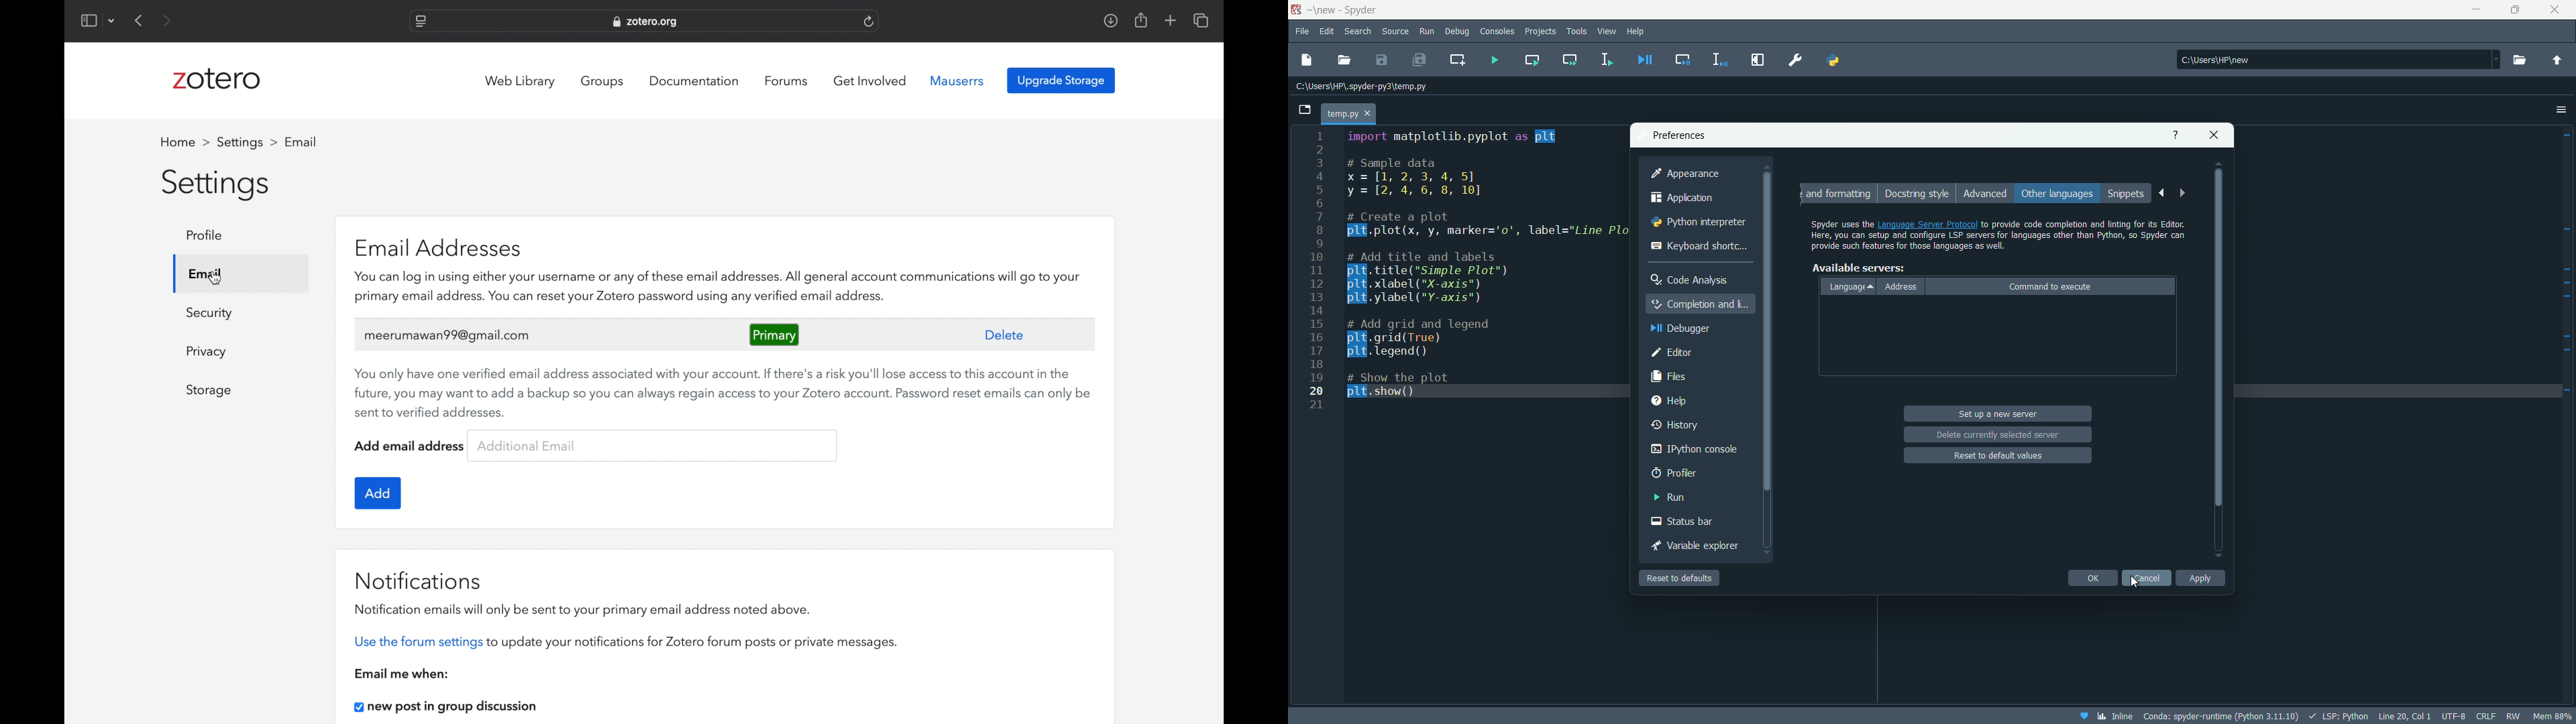 This screenshot has height=728, width=2576. Describe the element at coordinates (526, 445) in the screenshot. I see `additional email` at that location.